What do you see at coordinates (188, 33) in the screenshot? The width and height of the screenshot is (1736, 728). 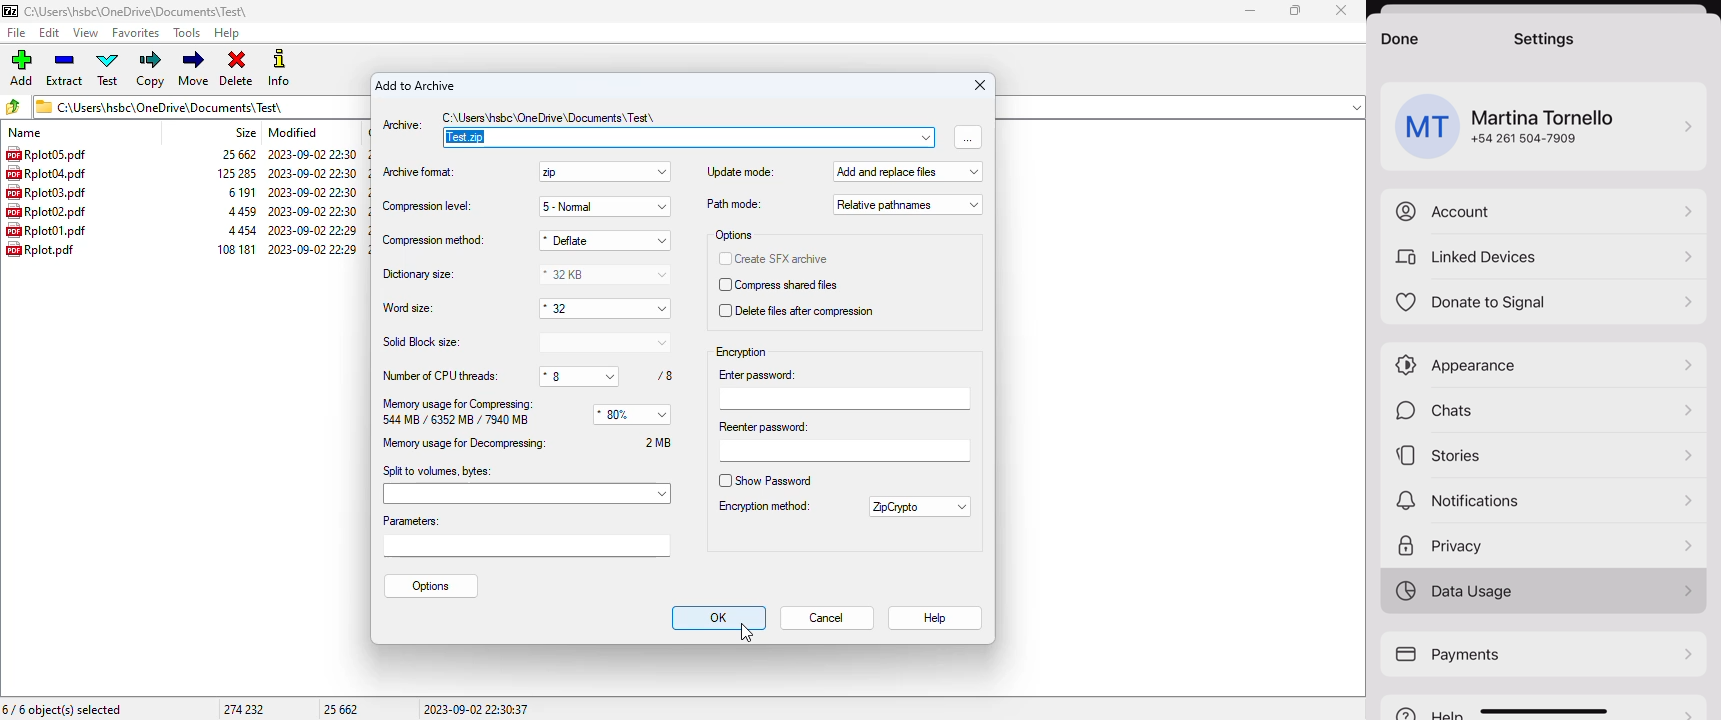 I see `tools` at bounding box center [188, 33].